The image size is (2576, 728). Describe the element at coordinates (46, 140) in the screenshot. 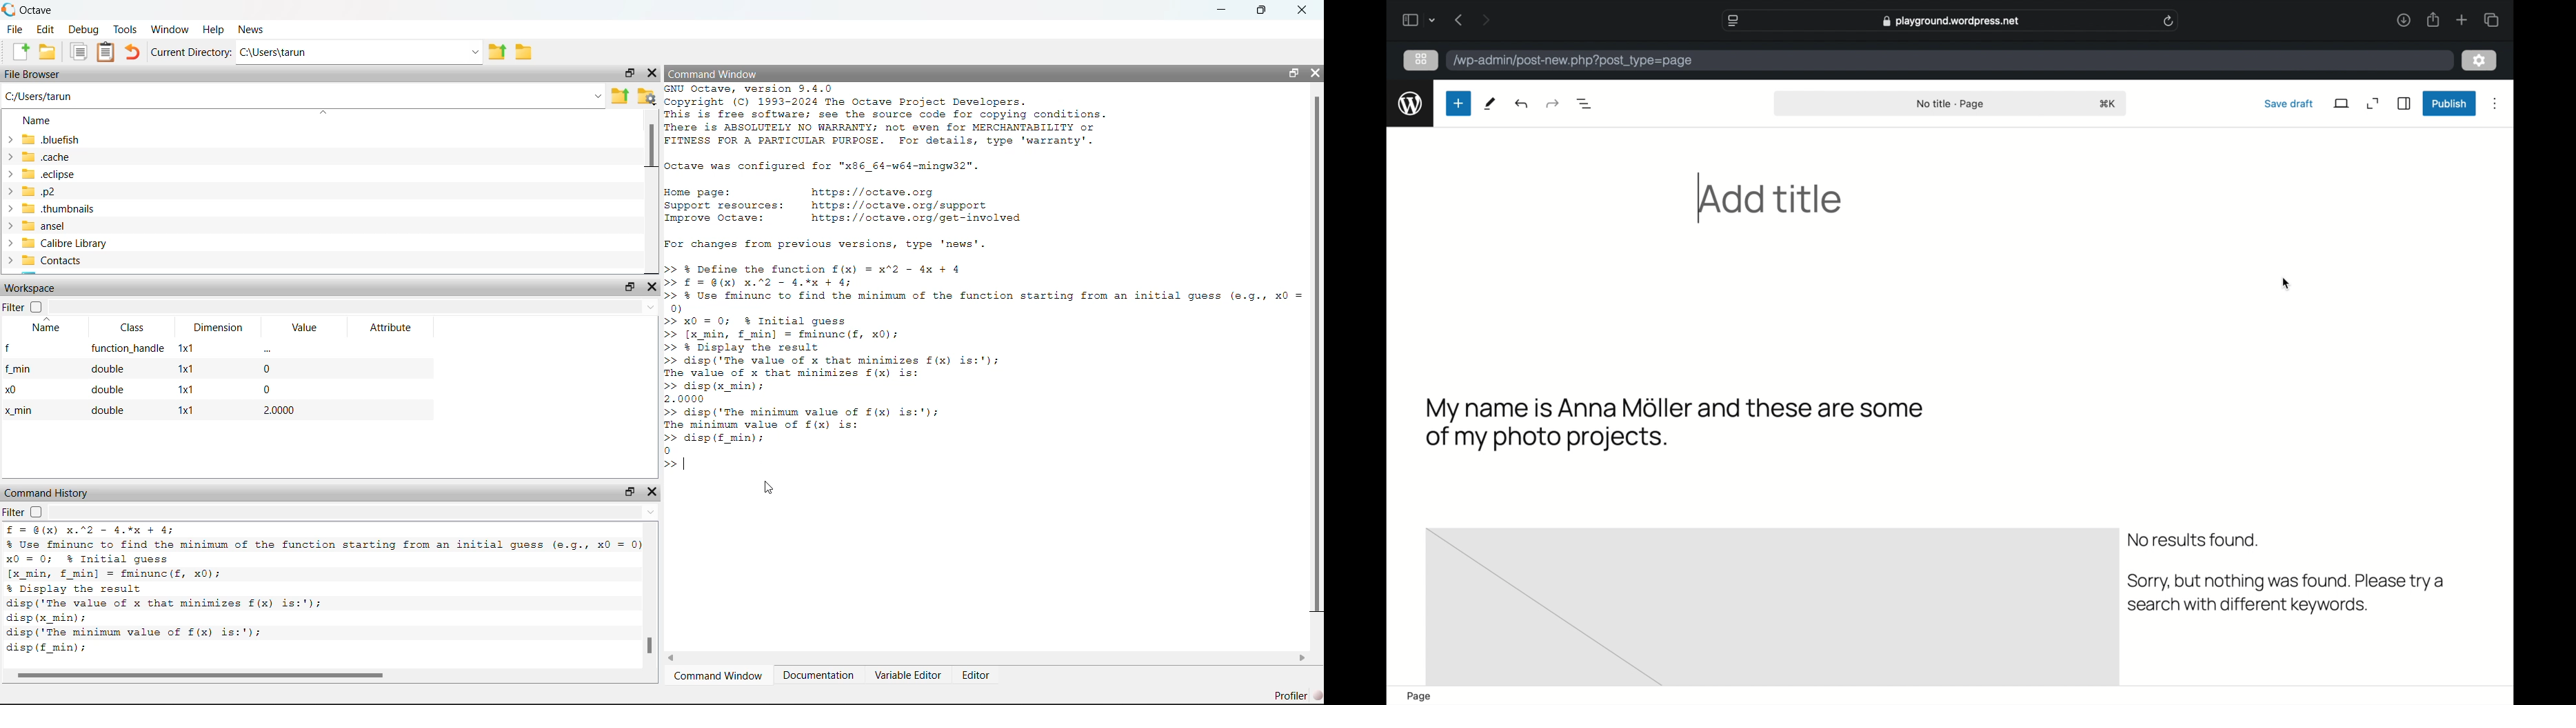

I see `bluefish` at that location.